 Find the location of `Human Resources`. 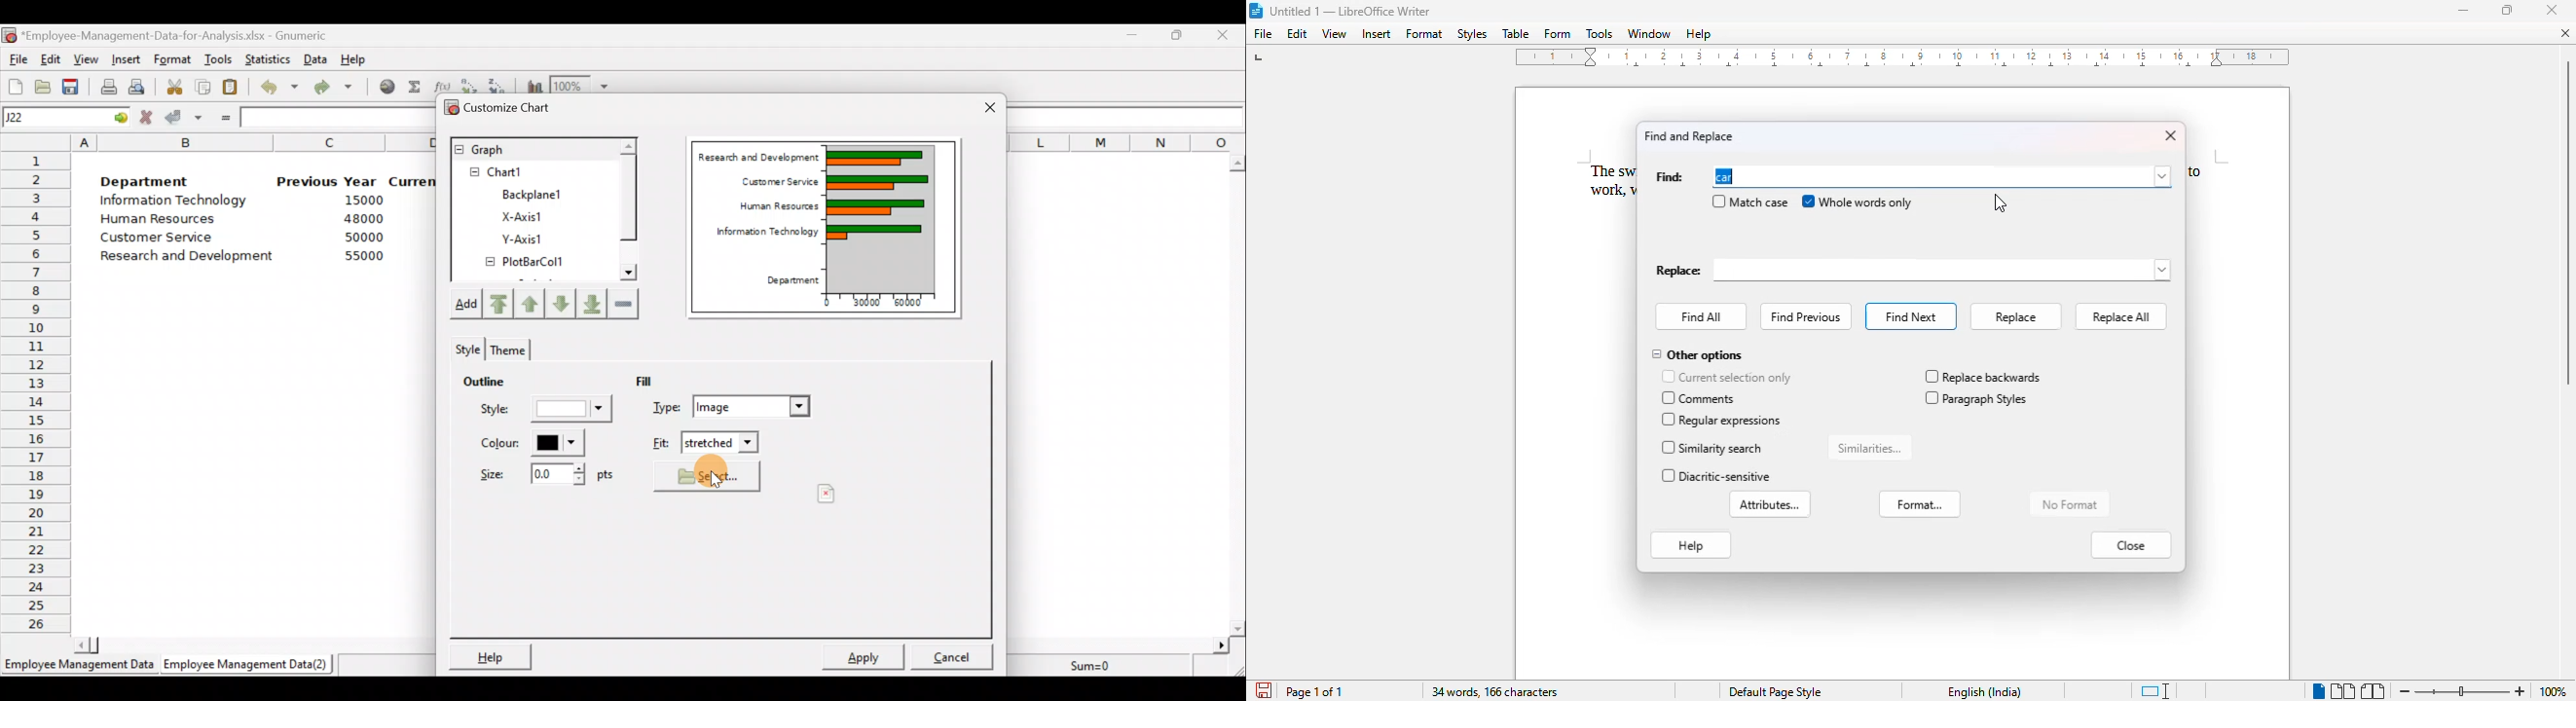

Human Resources is located at coordinates (770, 207).